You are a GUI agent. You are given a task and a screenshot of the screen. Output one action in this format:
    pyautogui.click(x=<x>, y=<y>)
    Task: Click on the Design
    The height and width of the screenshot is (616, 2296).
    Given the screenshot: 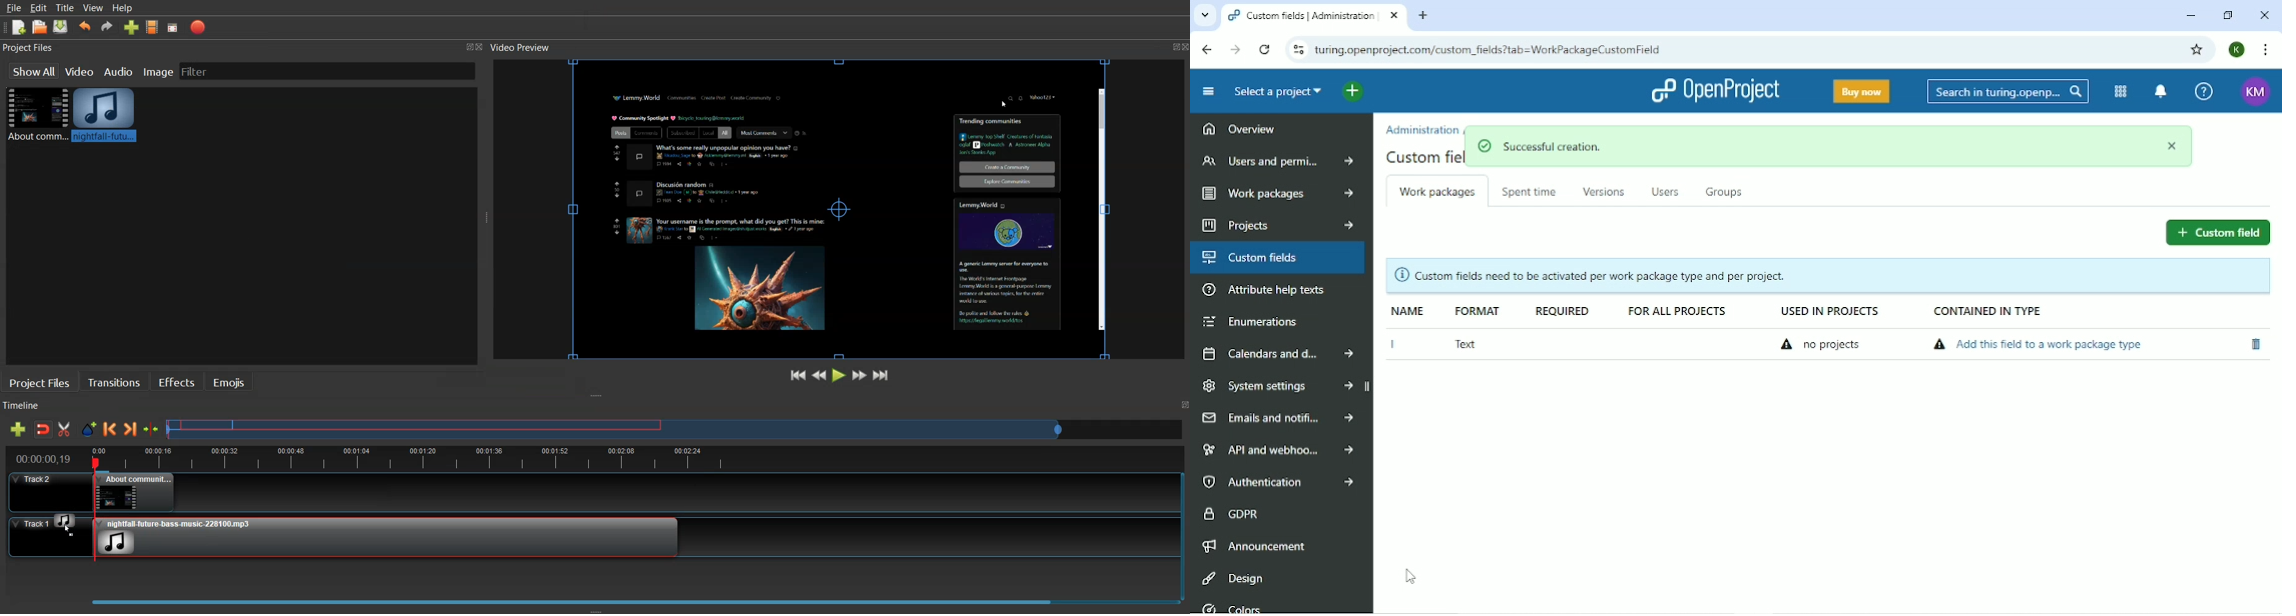 What is the action you would take?
    pyautogui.click(x=1233, y=577)
    